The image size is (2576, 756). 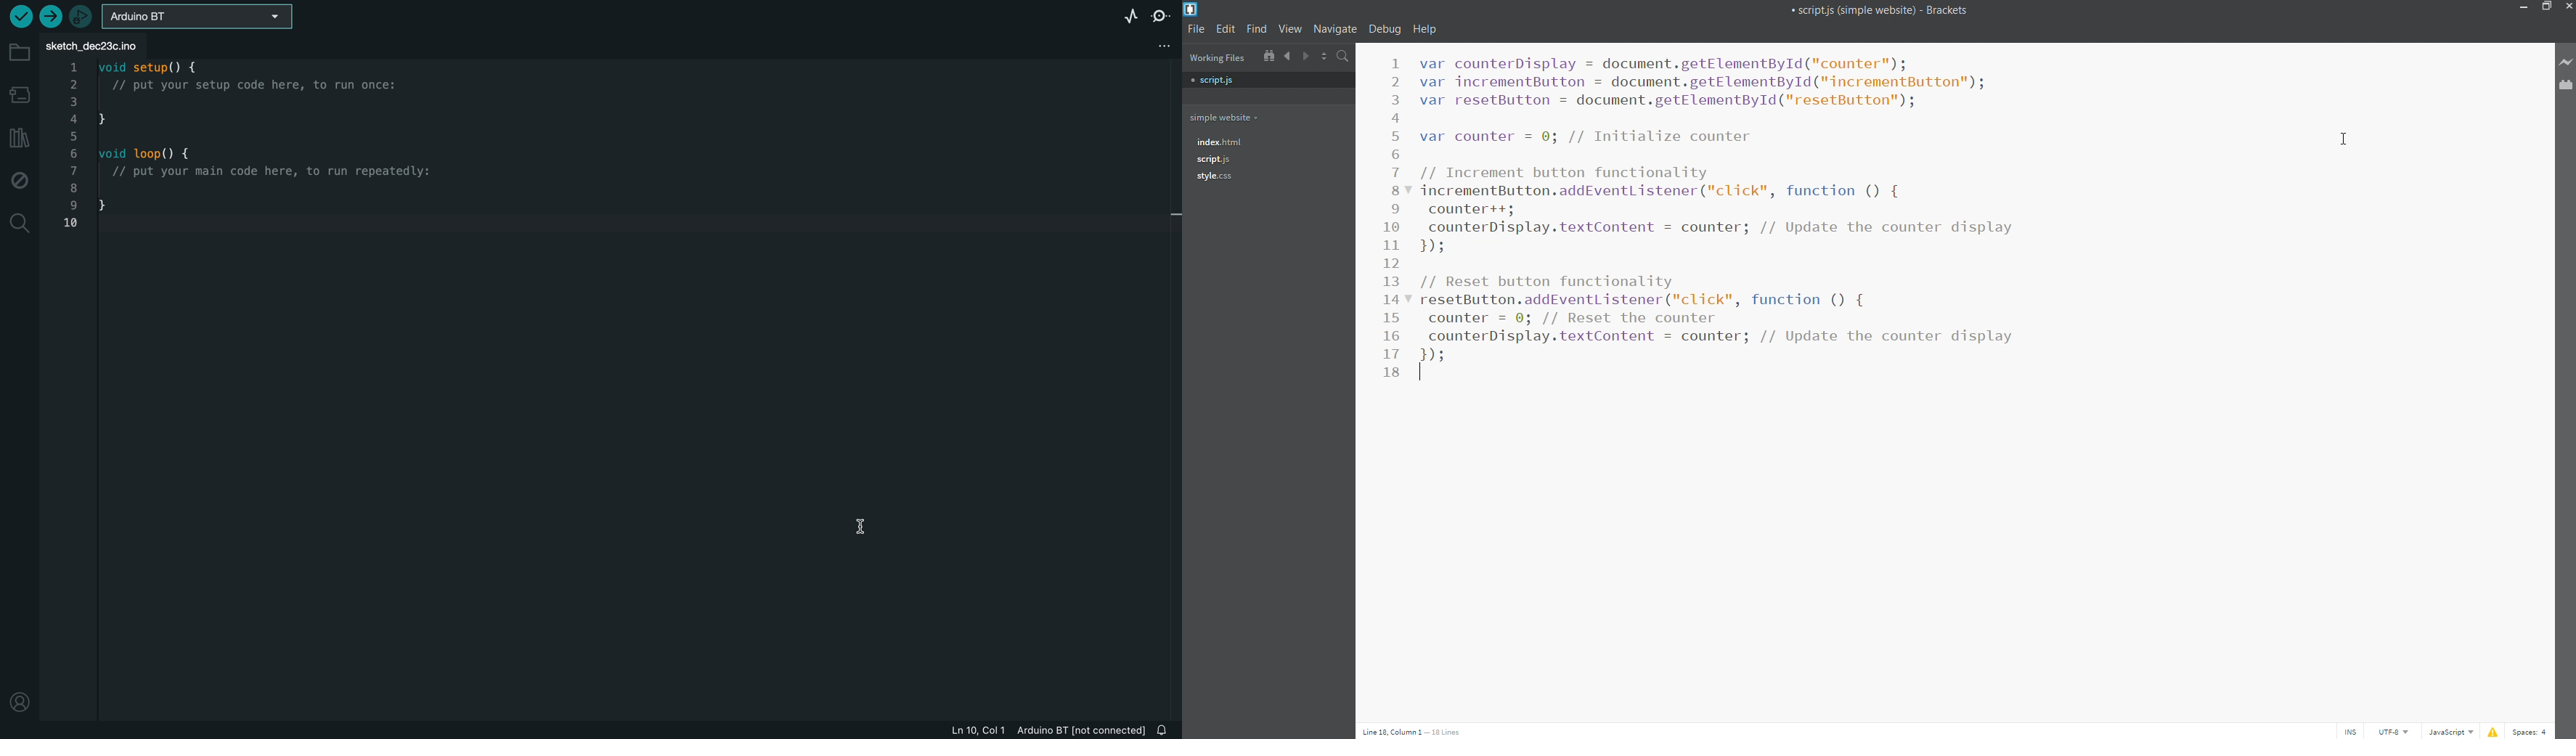 What do you see at coordinates (97, 43) in the screenshot?
I see `file tab` at bounding box center [97, 43].